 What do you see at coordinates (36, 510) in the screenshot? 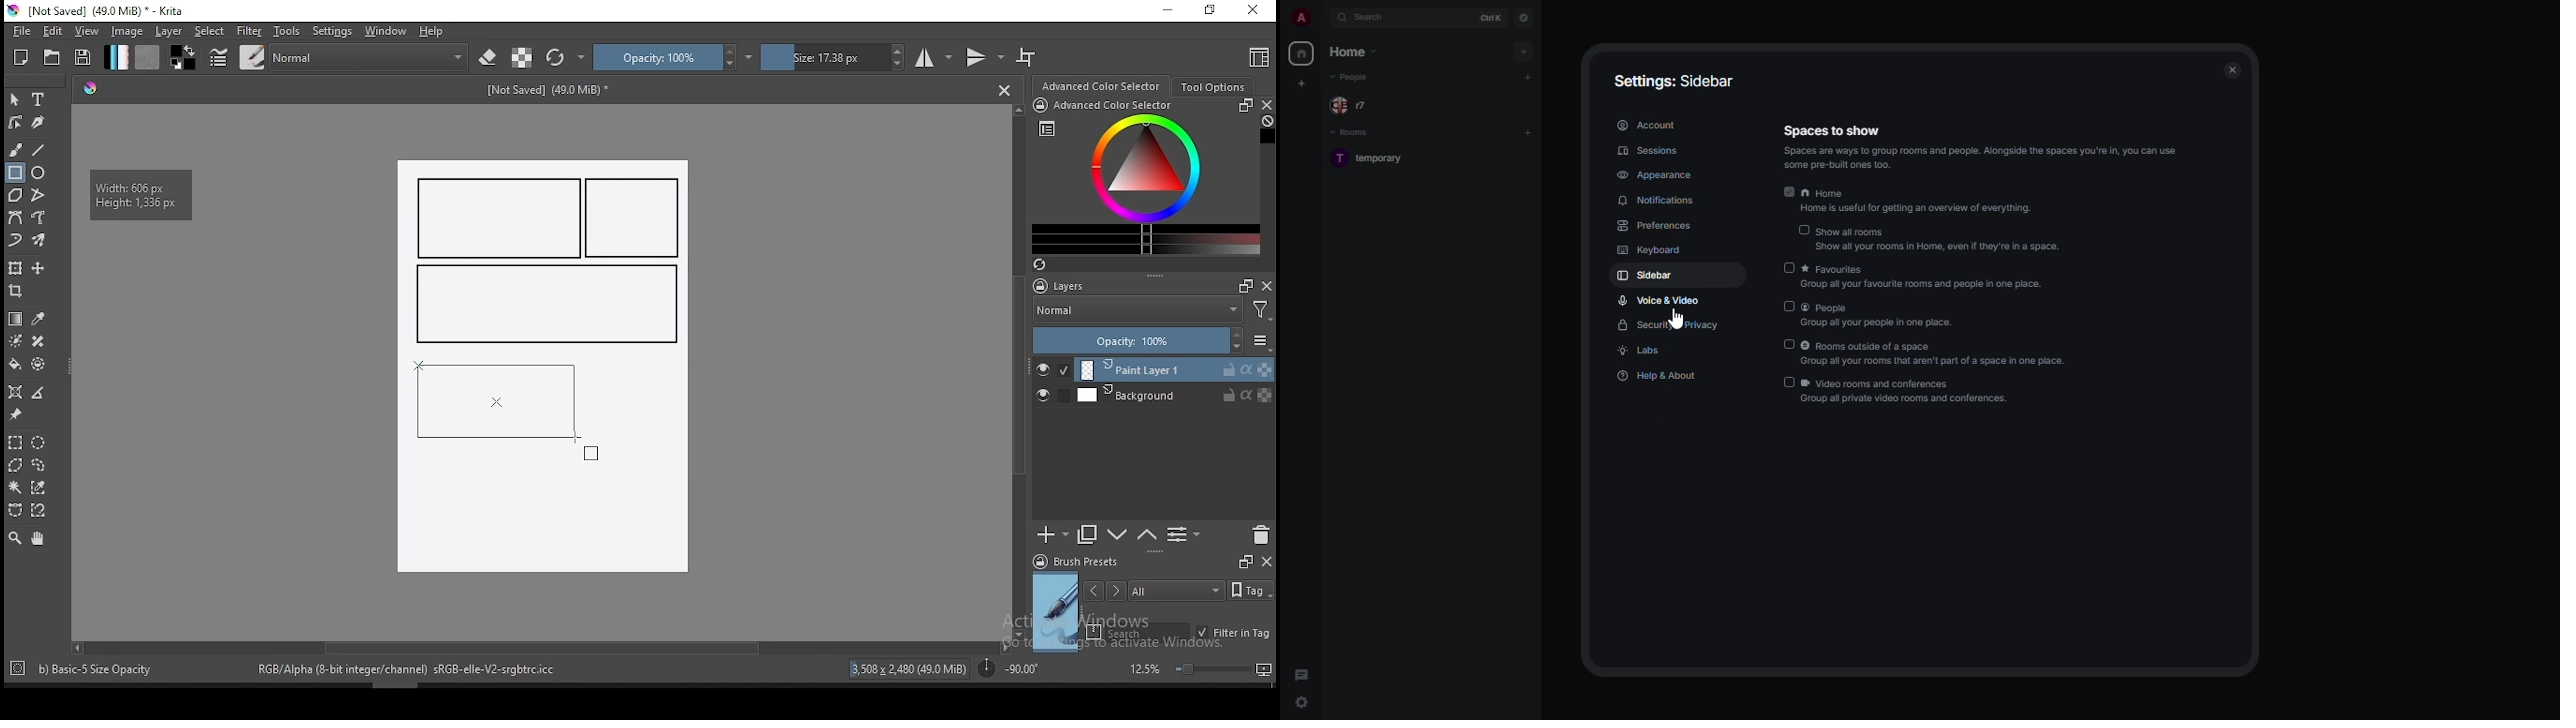
I see `magnetic curve selection tool` at bounding box center [36, 510].